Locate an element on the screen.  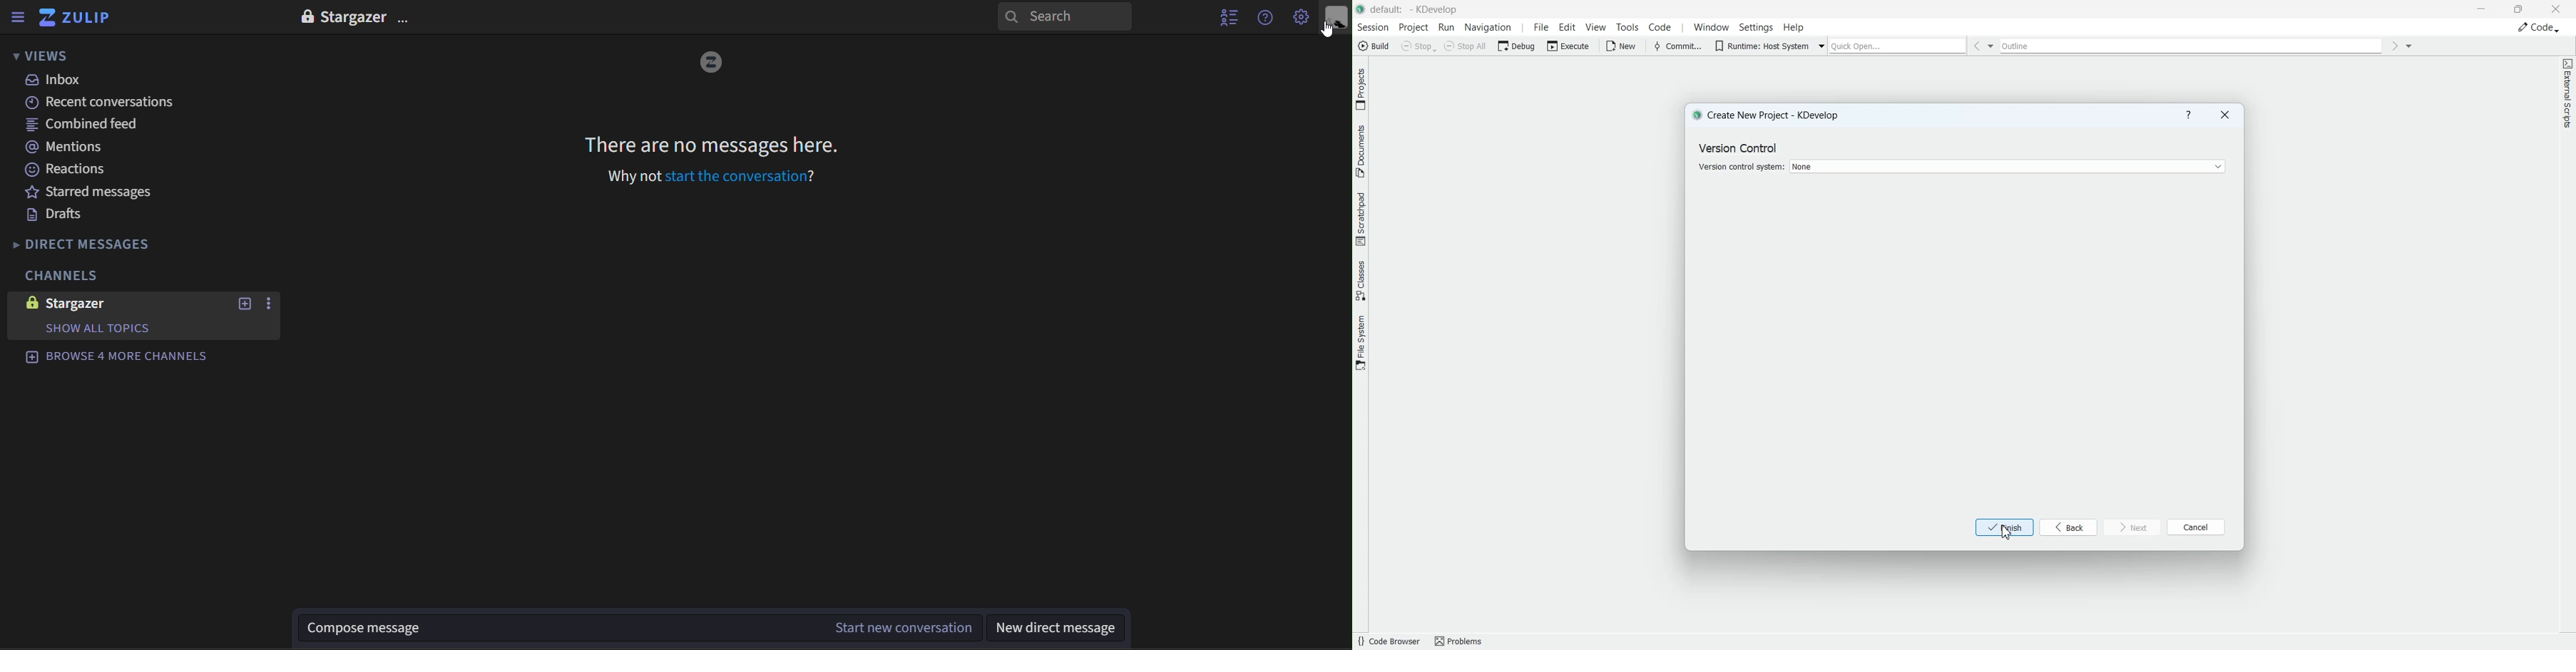
Go forward is located at coordinates (2395, 46).